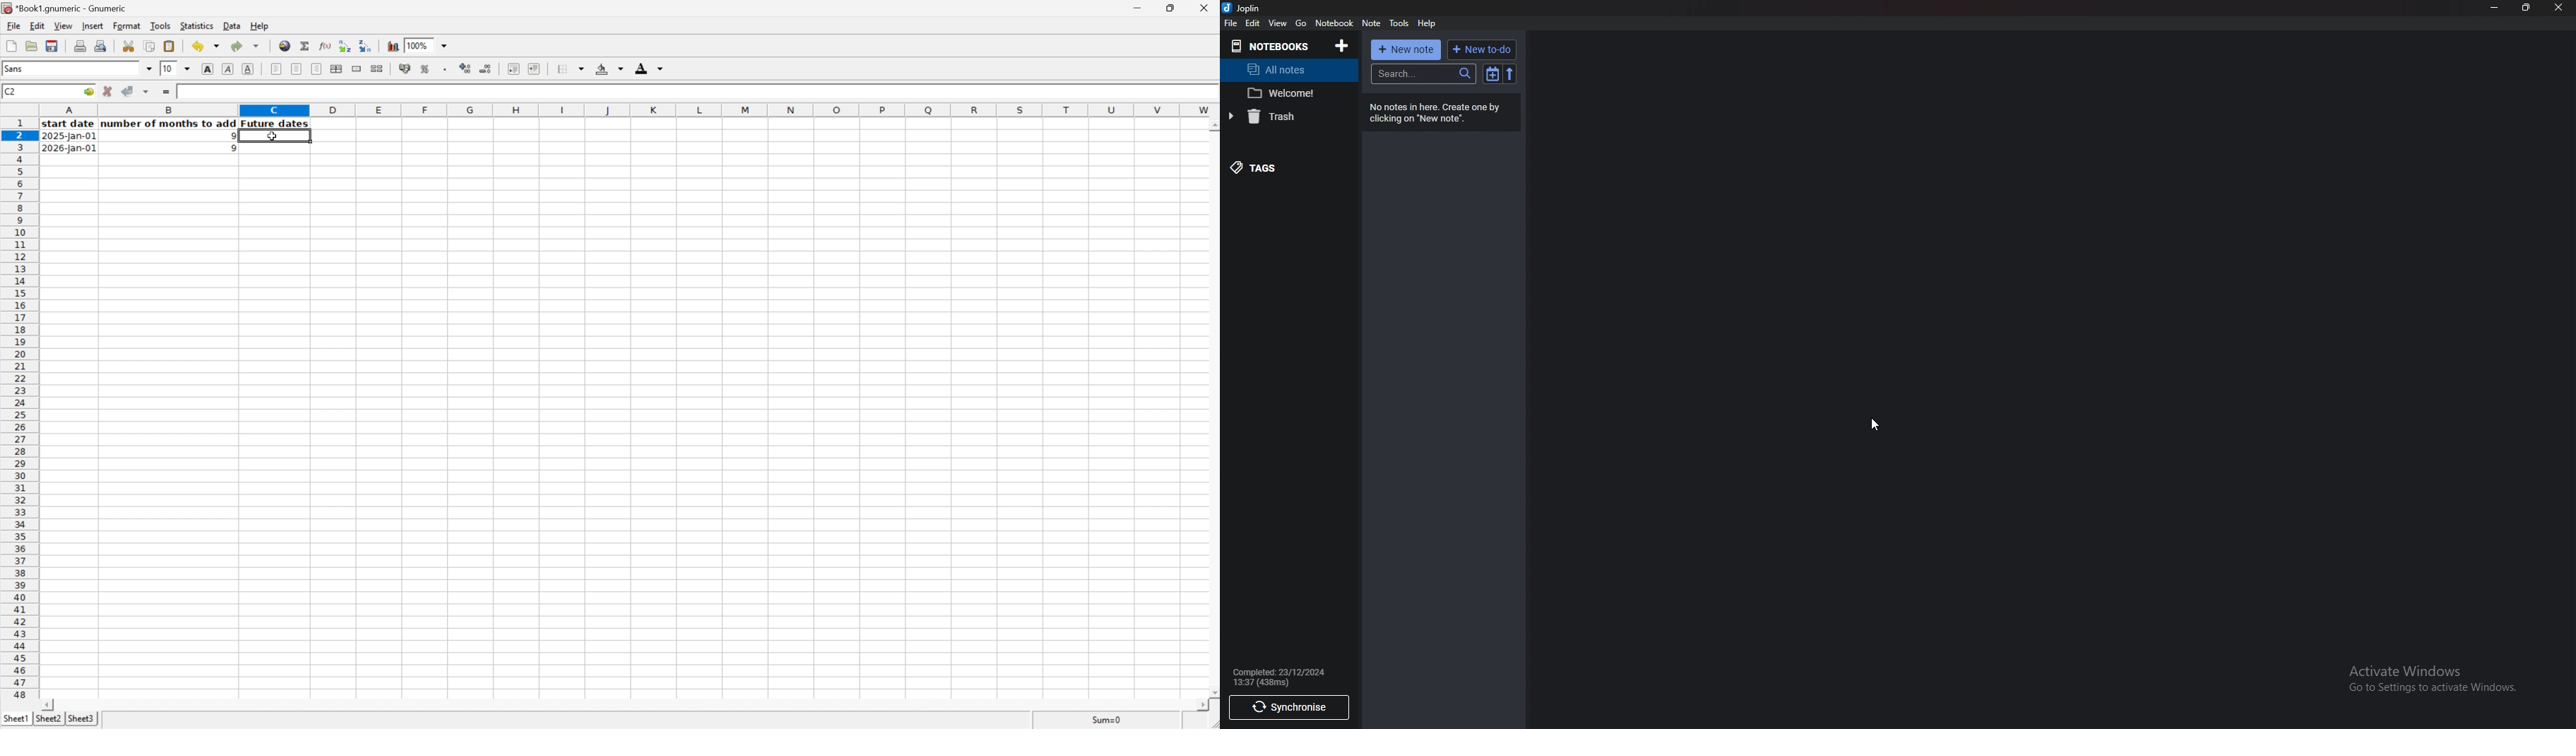 This screenshot has height=756, width=2576. What do you see at coordinates (512, 68) in the screenshot?
I see `Decrease indent, and align the contents to the left` at bounding box center [512, 68].